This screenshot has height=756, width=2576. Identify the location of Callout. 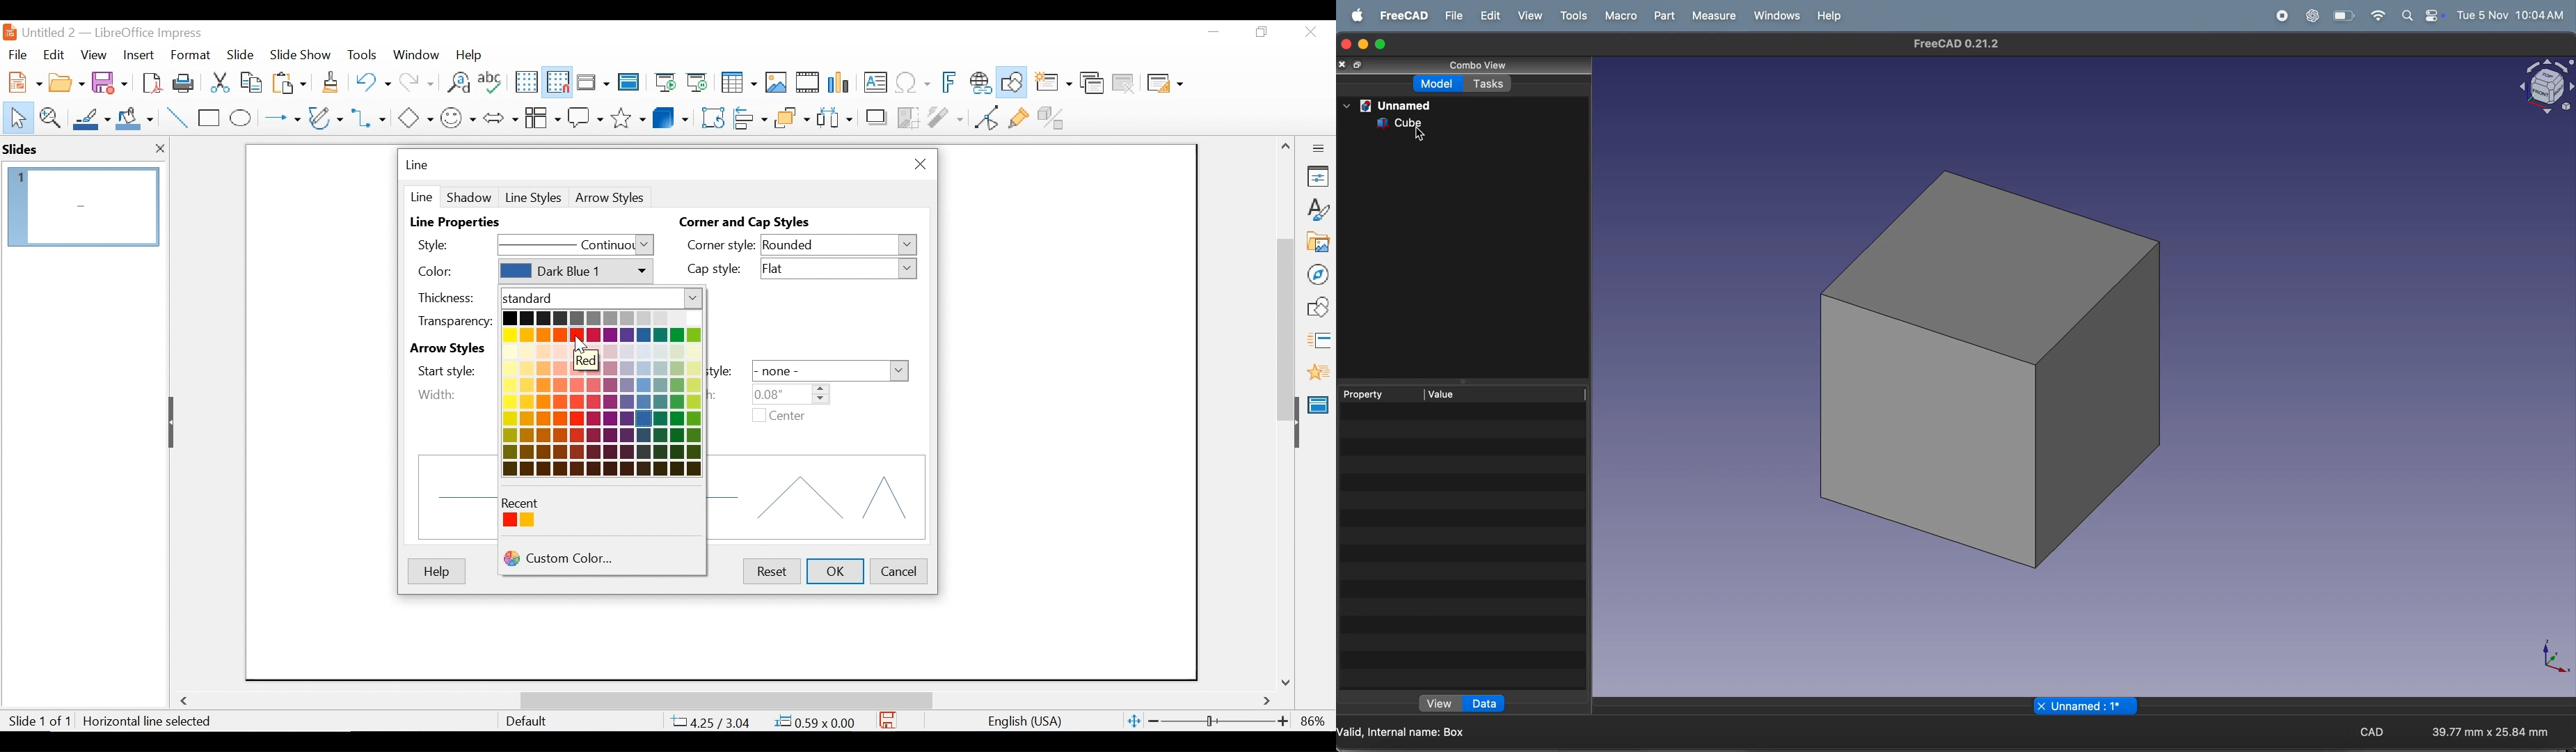
(585, 116).